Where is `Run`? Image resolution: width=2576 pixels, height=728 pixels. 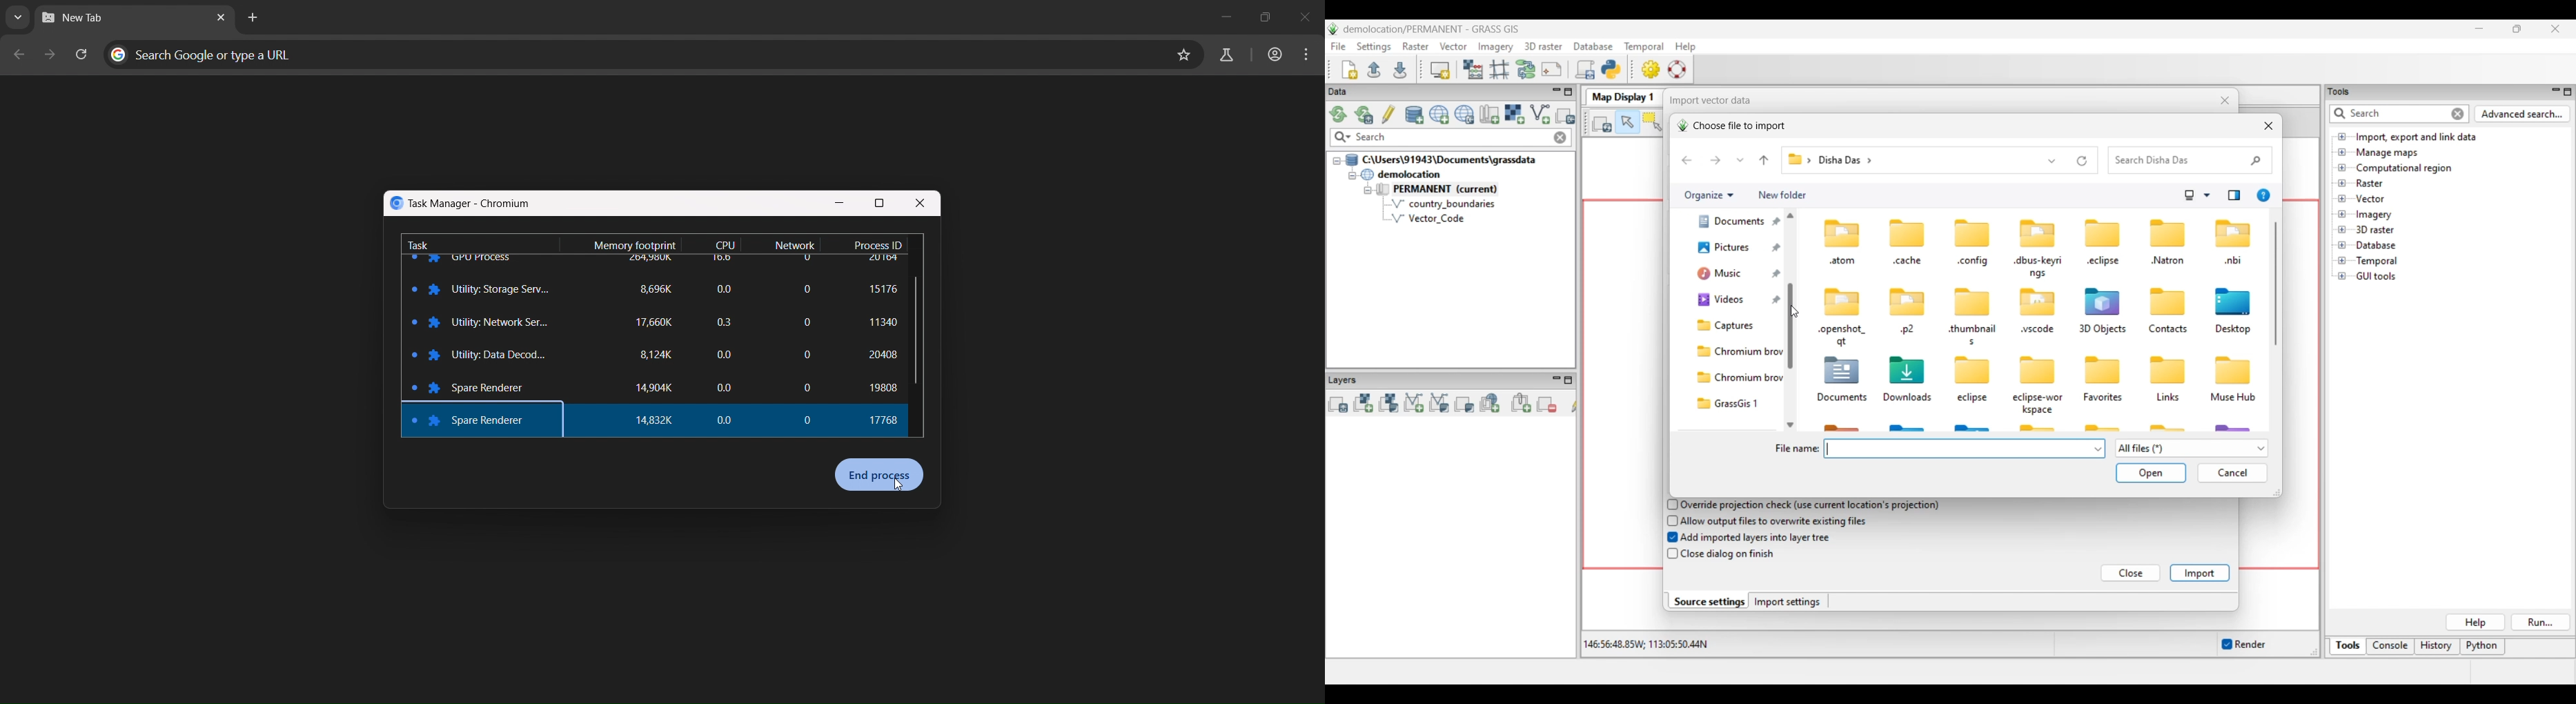
Run is located at coordinates (2542, 623).